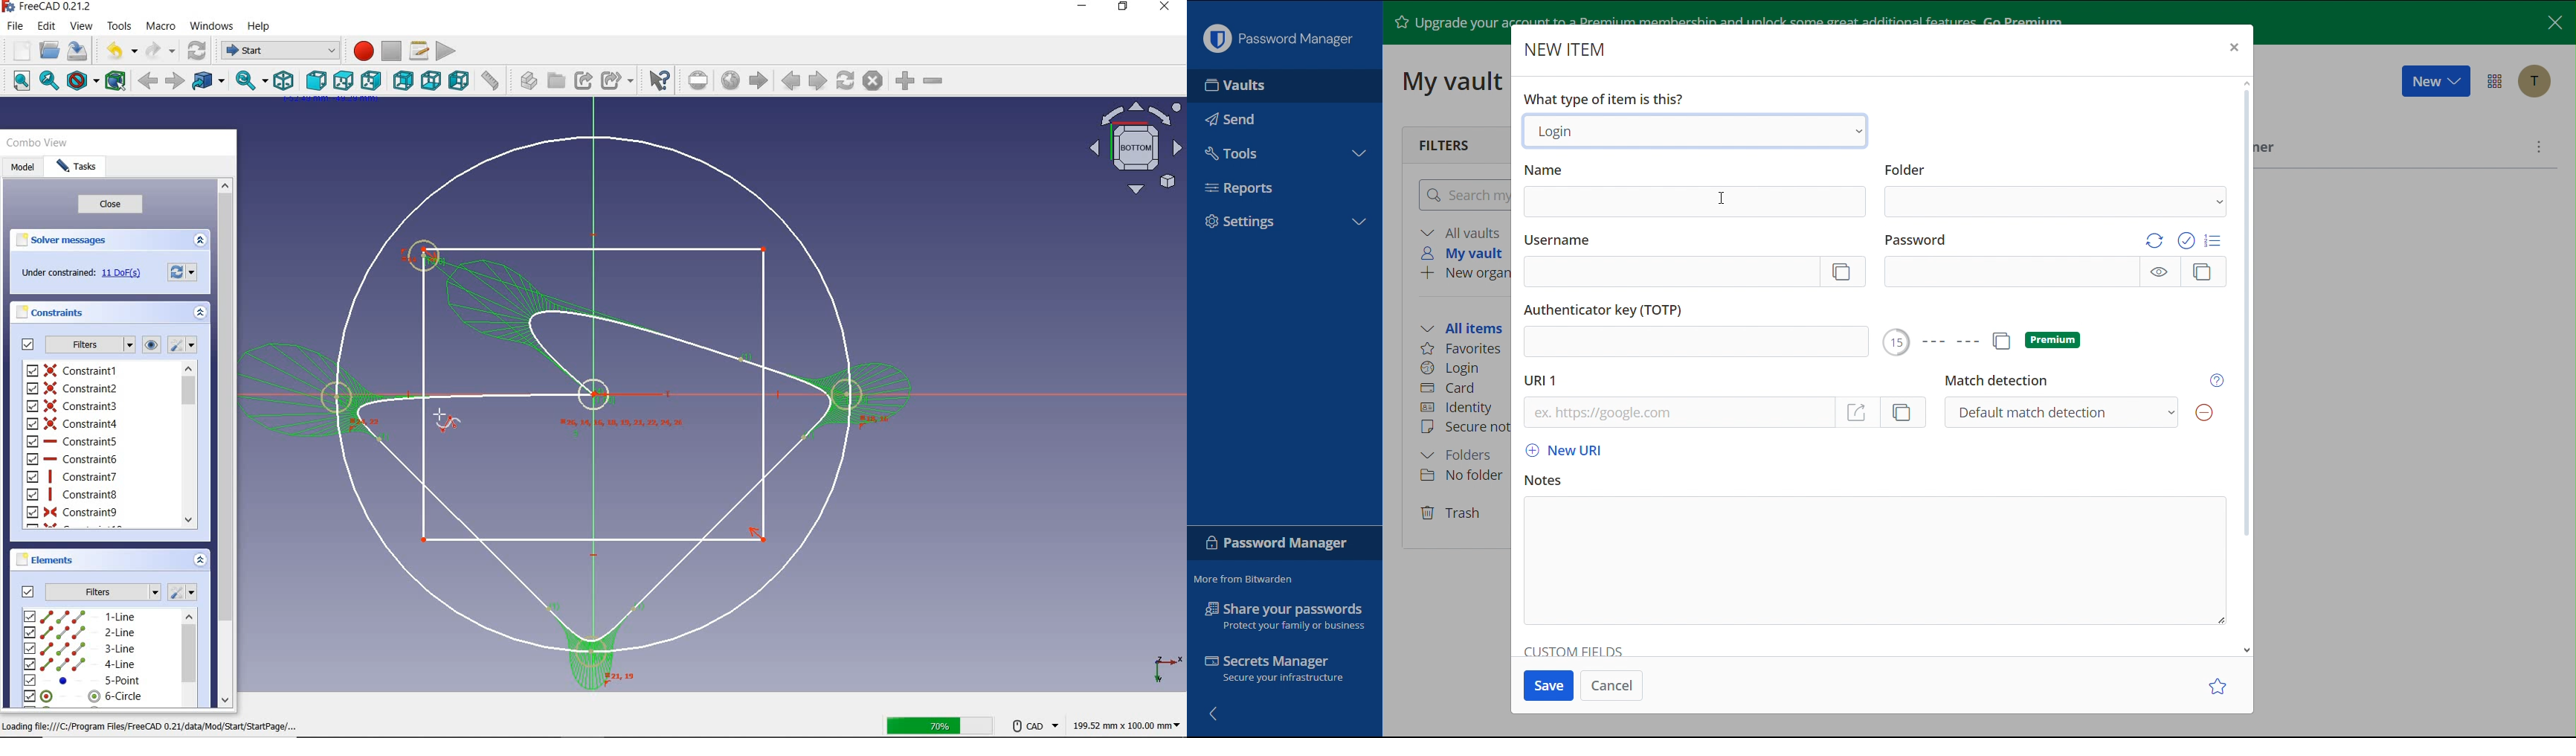 The height and width of the screenshot is (756, 2576). What do you see at coordinates (47, 27) in the screenshot?
I see `edit` at bounding box center [47, 27].